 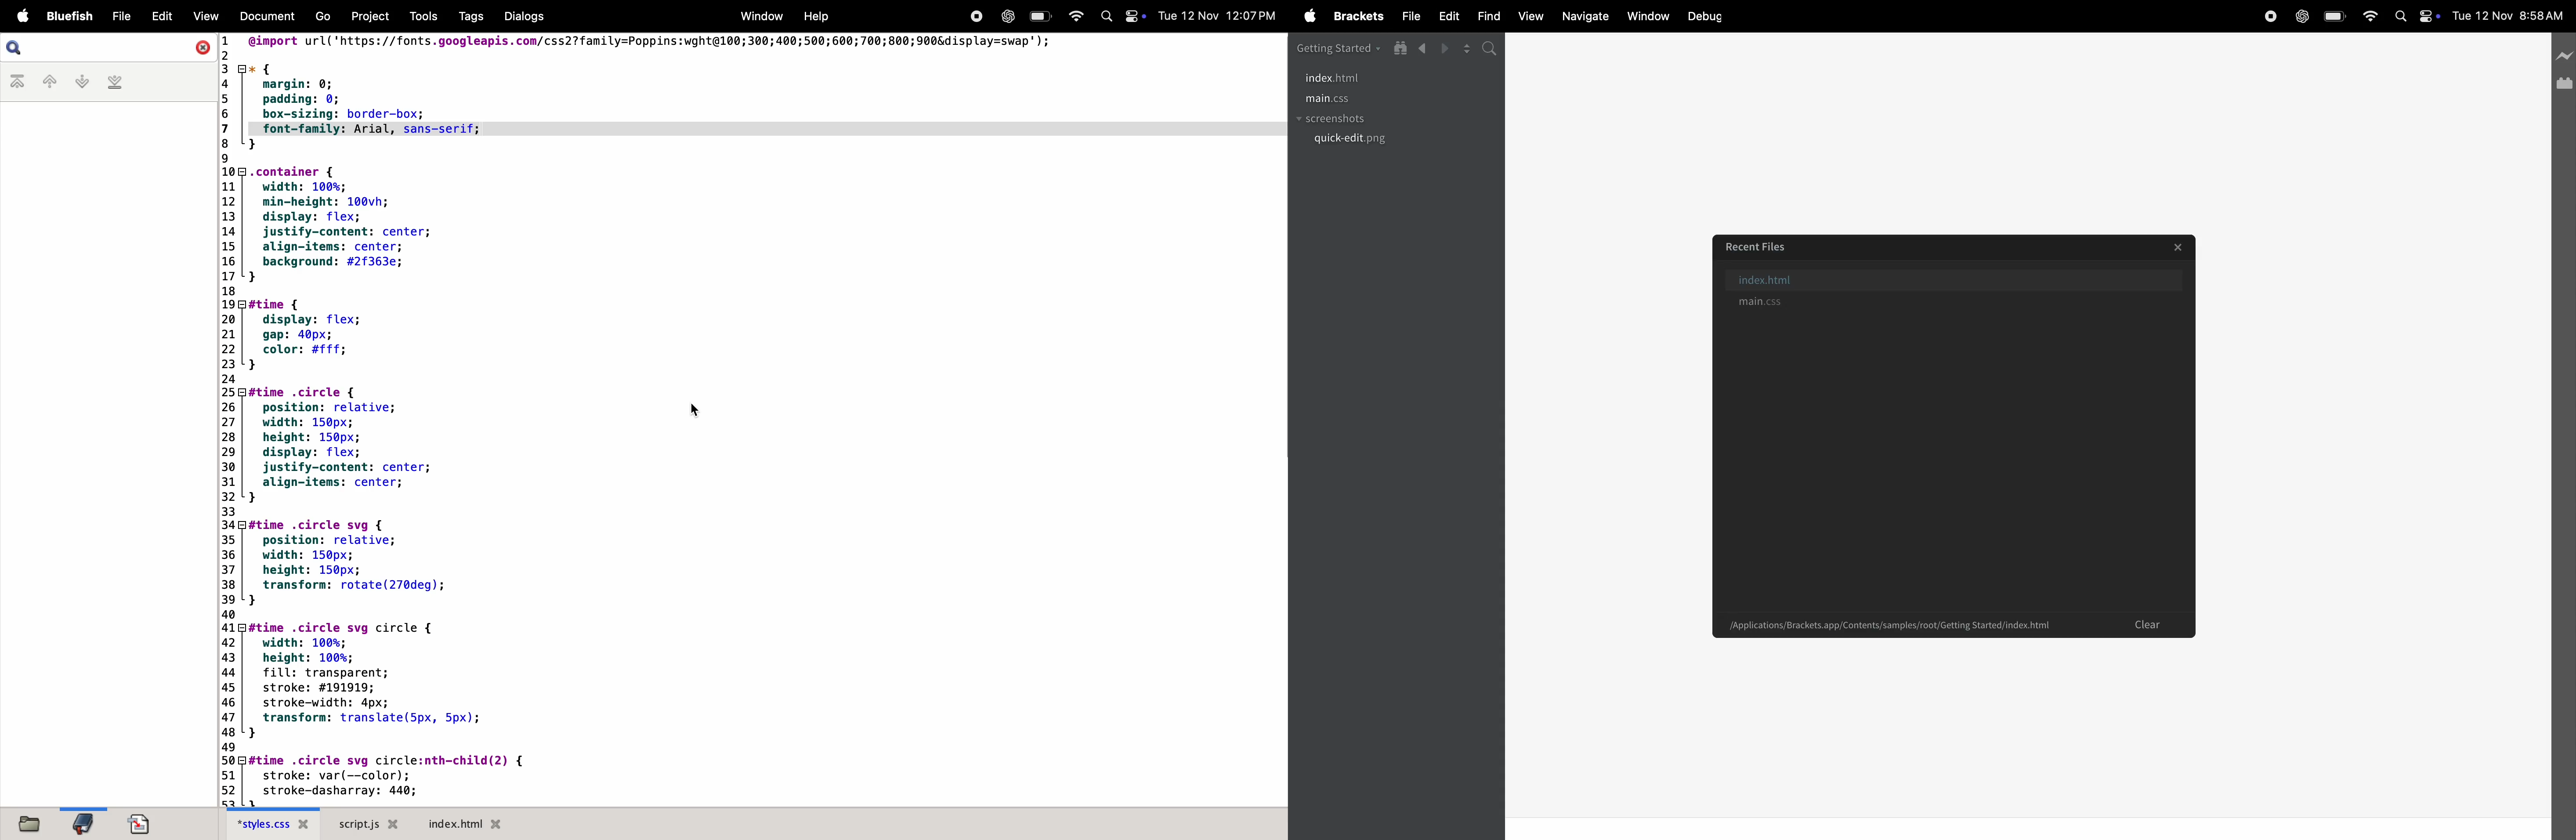 What do you see at coordinates (77, 81) in the screenshot?
I see `next bookmark` at bounding box center [77, 81].